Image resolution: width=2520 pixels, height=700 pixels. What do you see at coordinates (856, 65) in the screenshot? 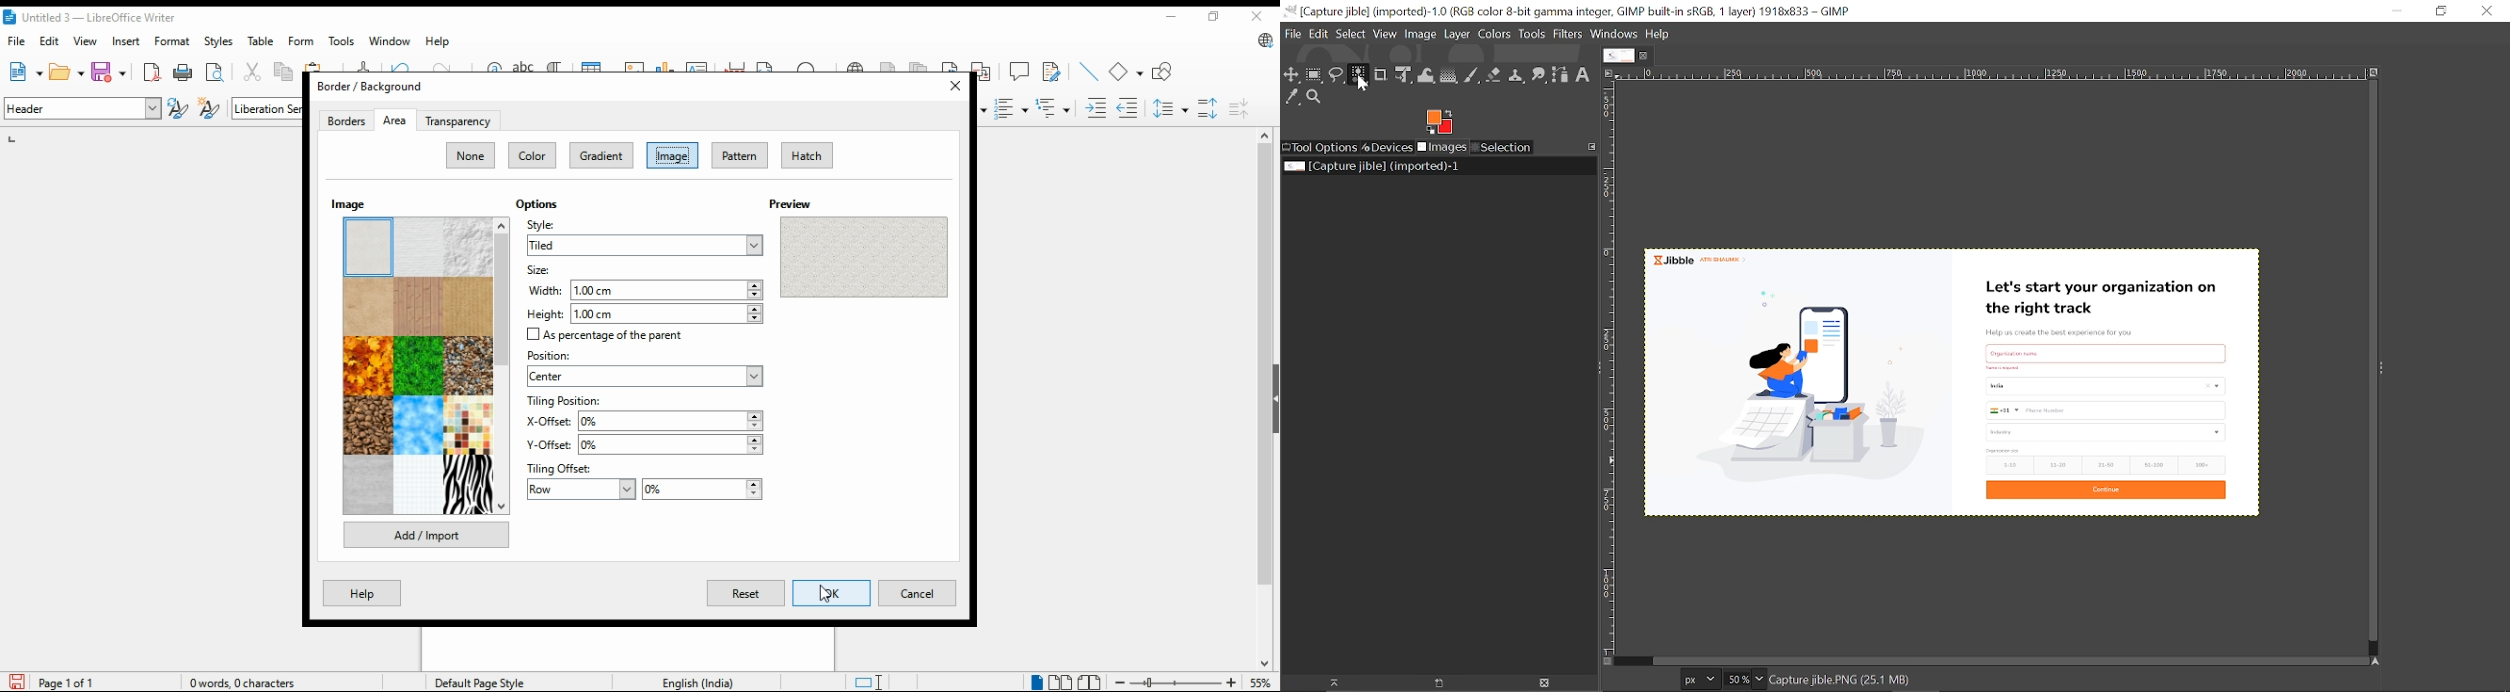
I see `insert hyperlink` at bounding box center [856, 65].